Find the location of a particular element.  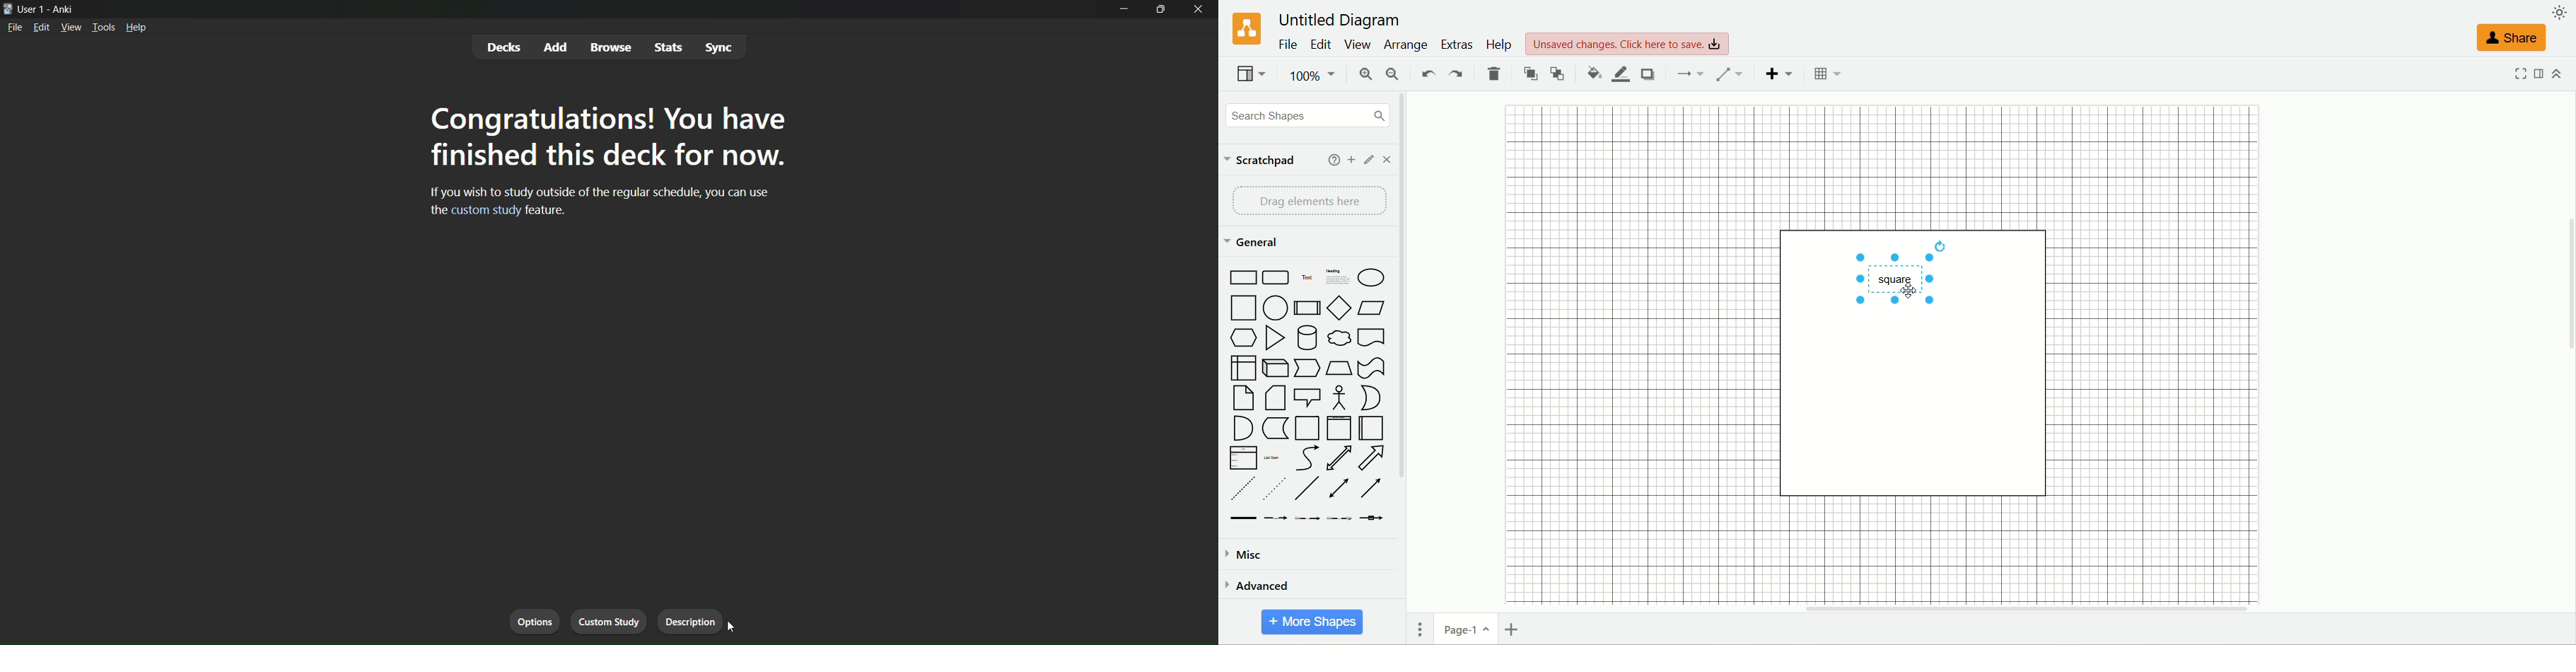

file is located at coordinates (15, 30).